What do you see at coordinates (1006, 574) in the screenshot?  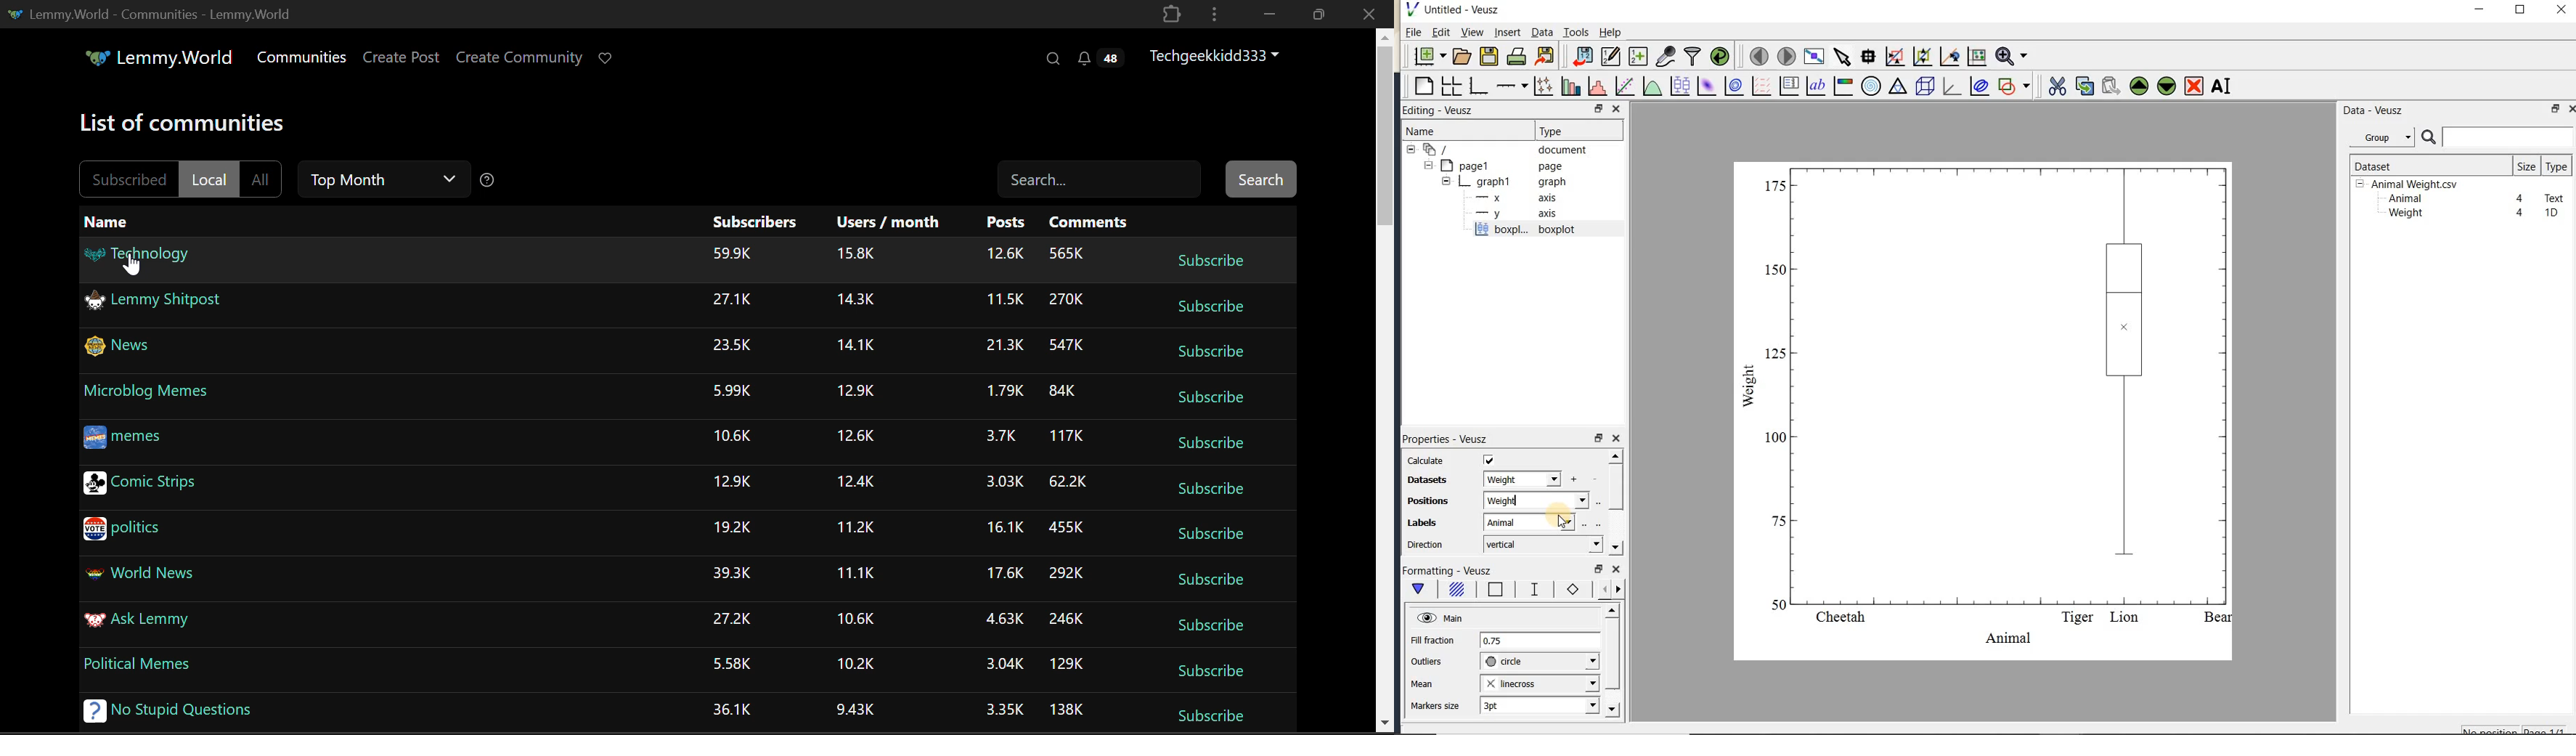 I see `Amount` at bounding box center [1006, 574].